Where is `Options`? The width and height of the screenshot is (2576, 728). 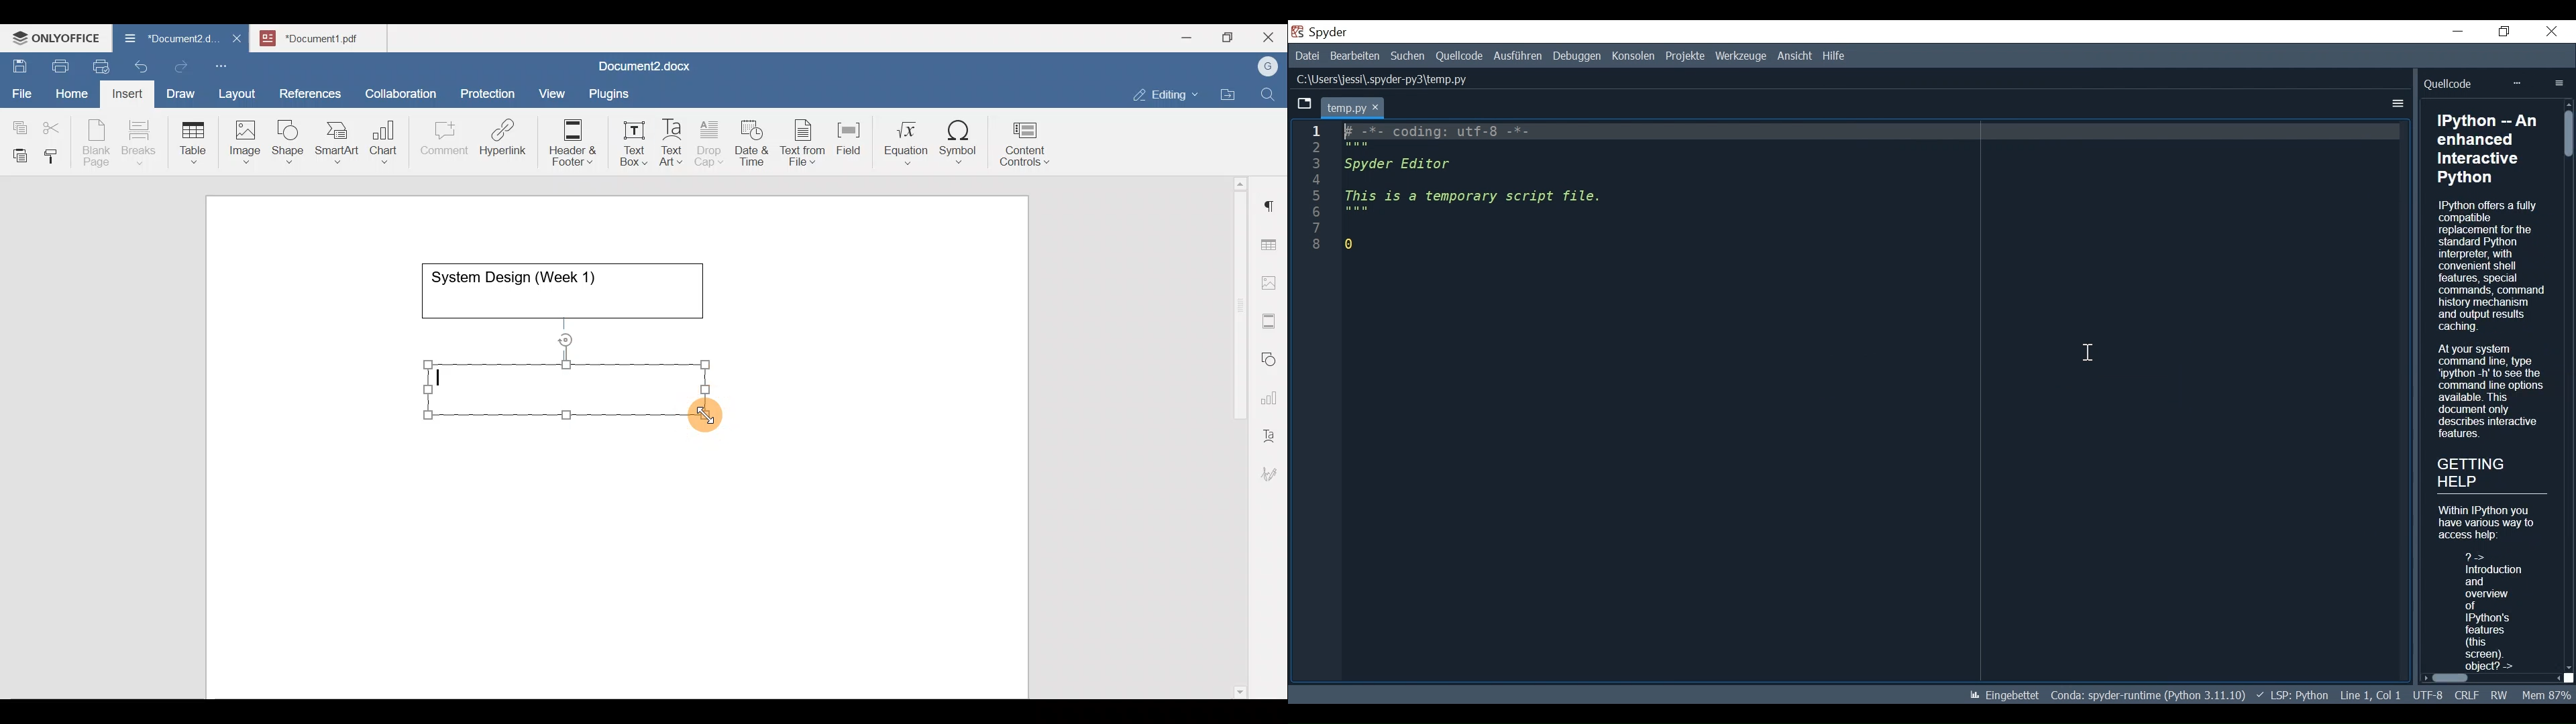
Options is located at coordinates (2561, 83).